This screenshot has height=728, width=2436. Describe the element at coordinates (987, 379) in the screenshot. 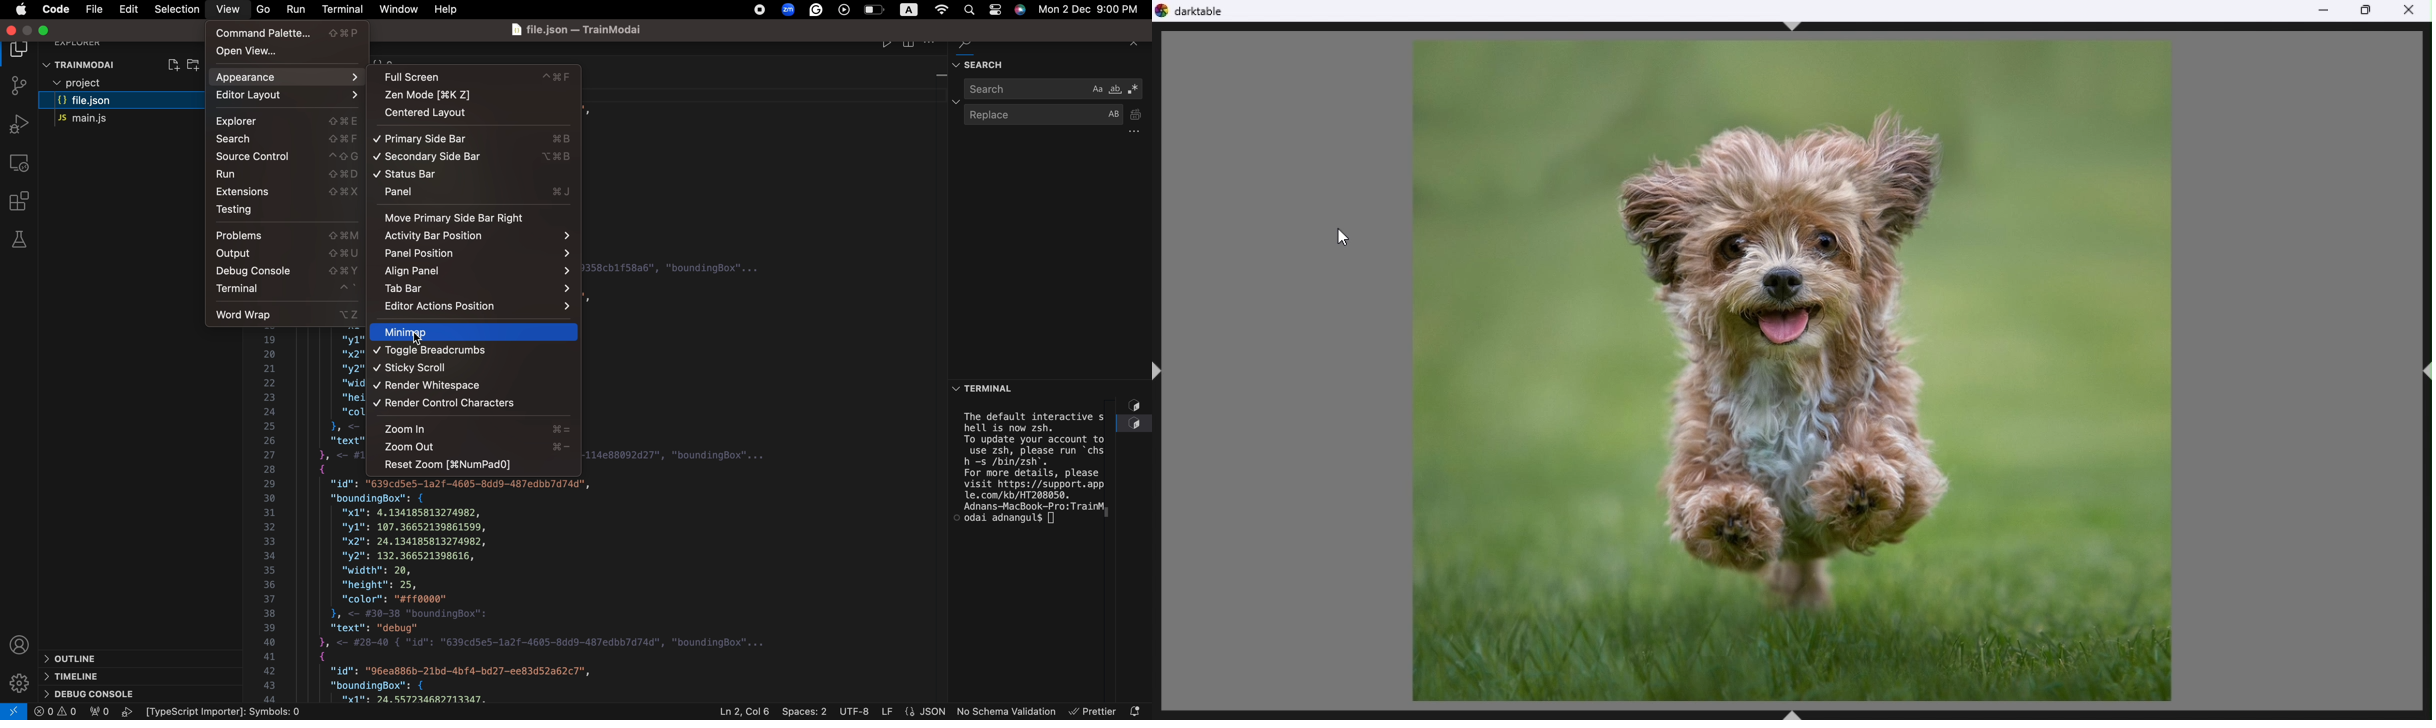

I see `terminal` at that location.